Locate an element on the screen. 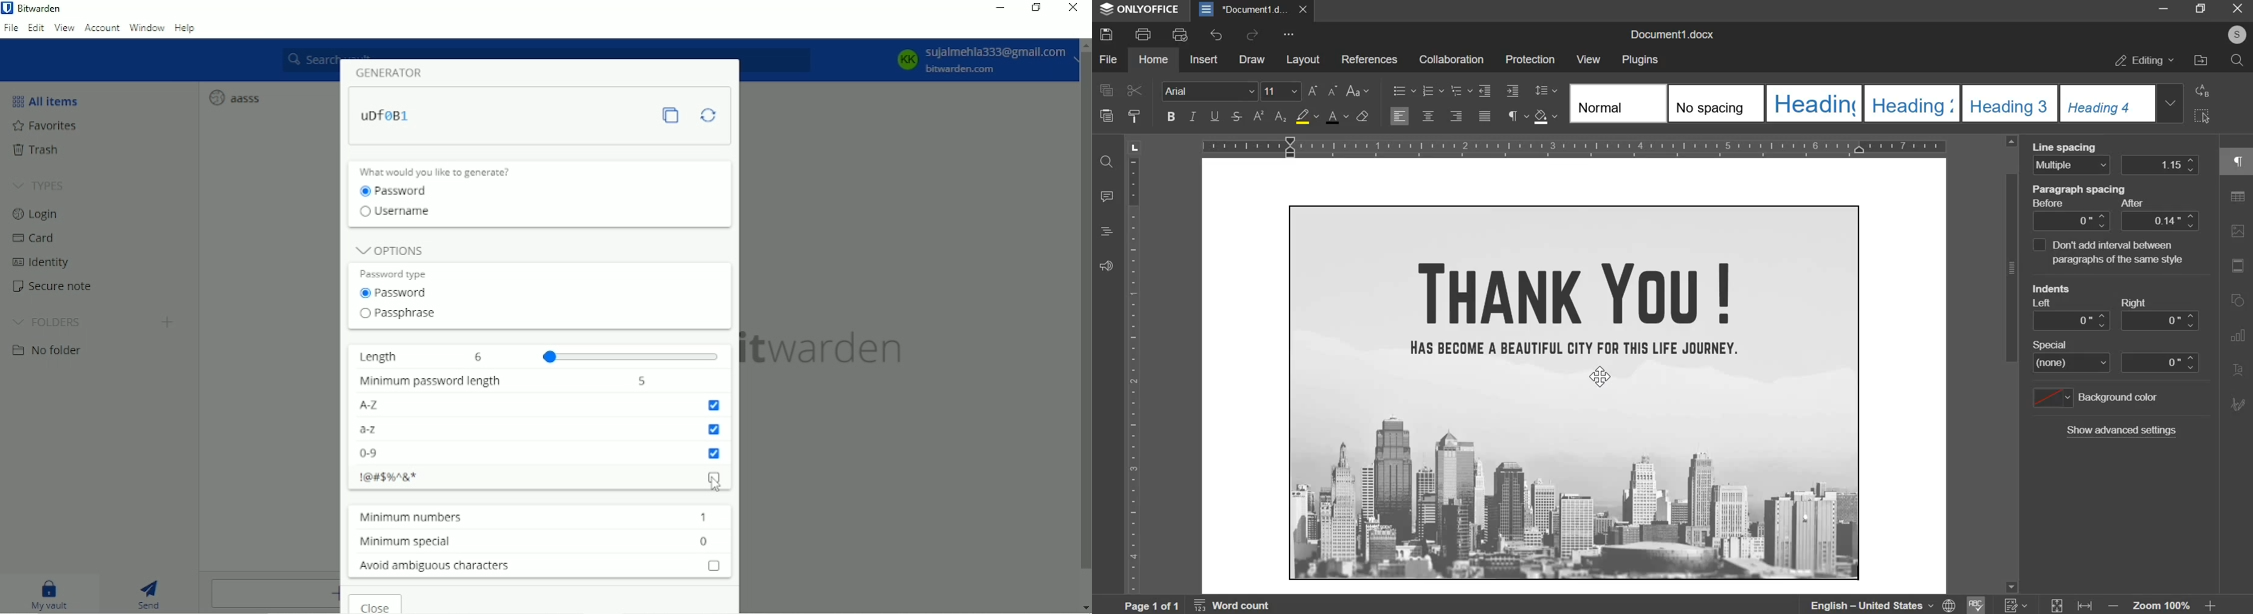 Image resolution: width=2268 pixels, height=616 pixels. signature is located at coordinates (2239, 402).